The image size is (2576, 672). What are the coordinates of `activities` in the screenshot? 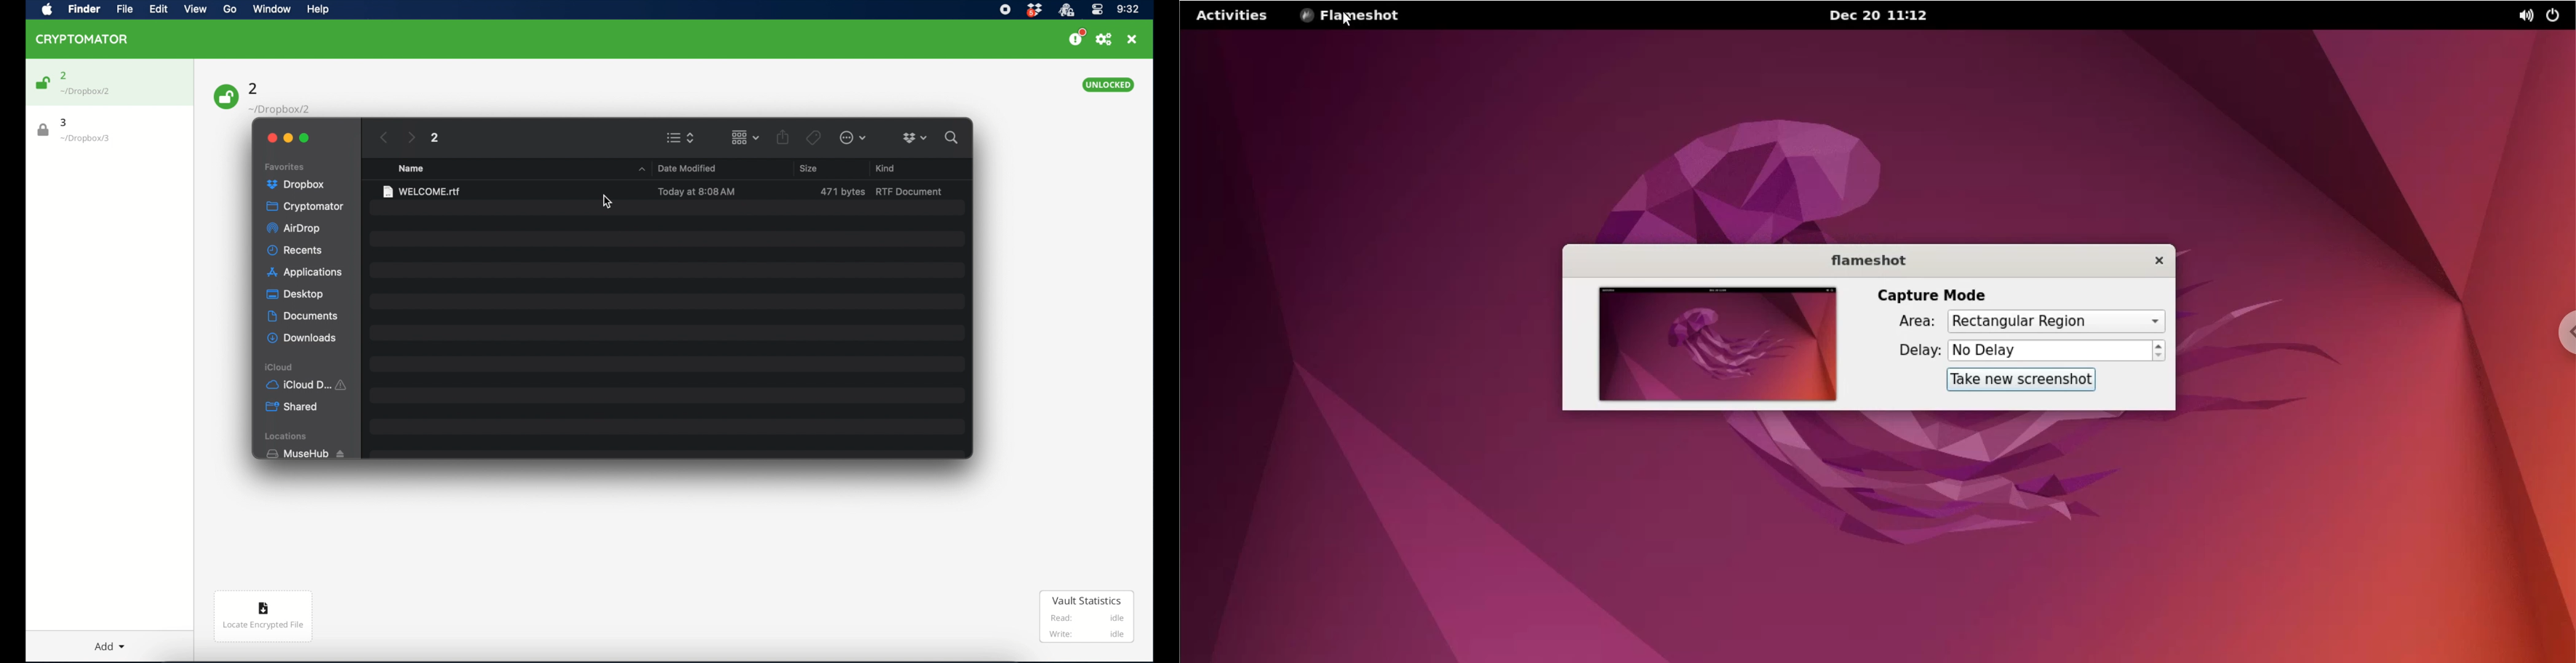 It's located at (1232, 17).